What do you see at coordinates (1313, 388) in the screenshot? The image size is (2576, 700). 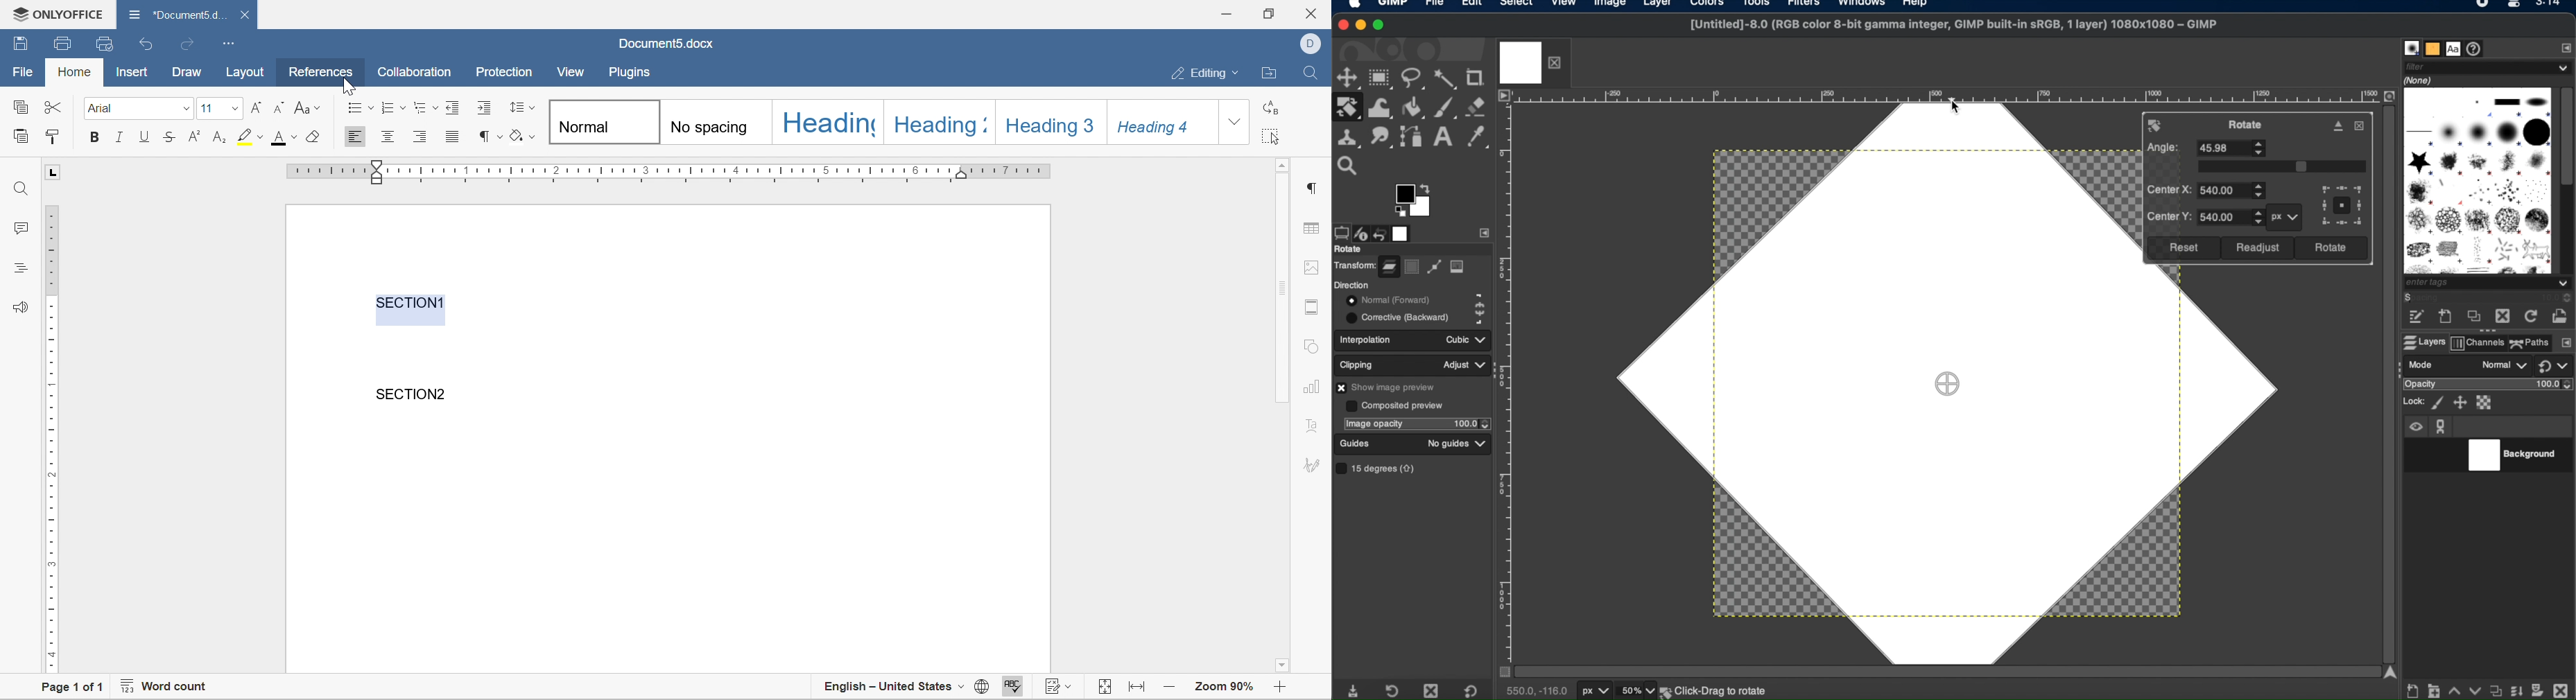 I see `chart settings` at bounding box center [1313, 388].